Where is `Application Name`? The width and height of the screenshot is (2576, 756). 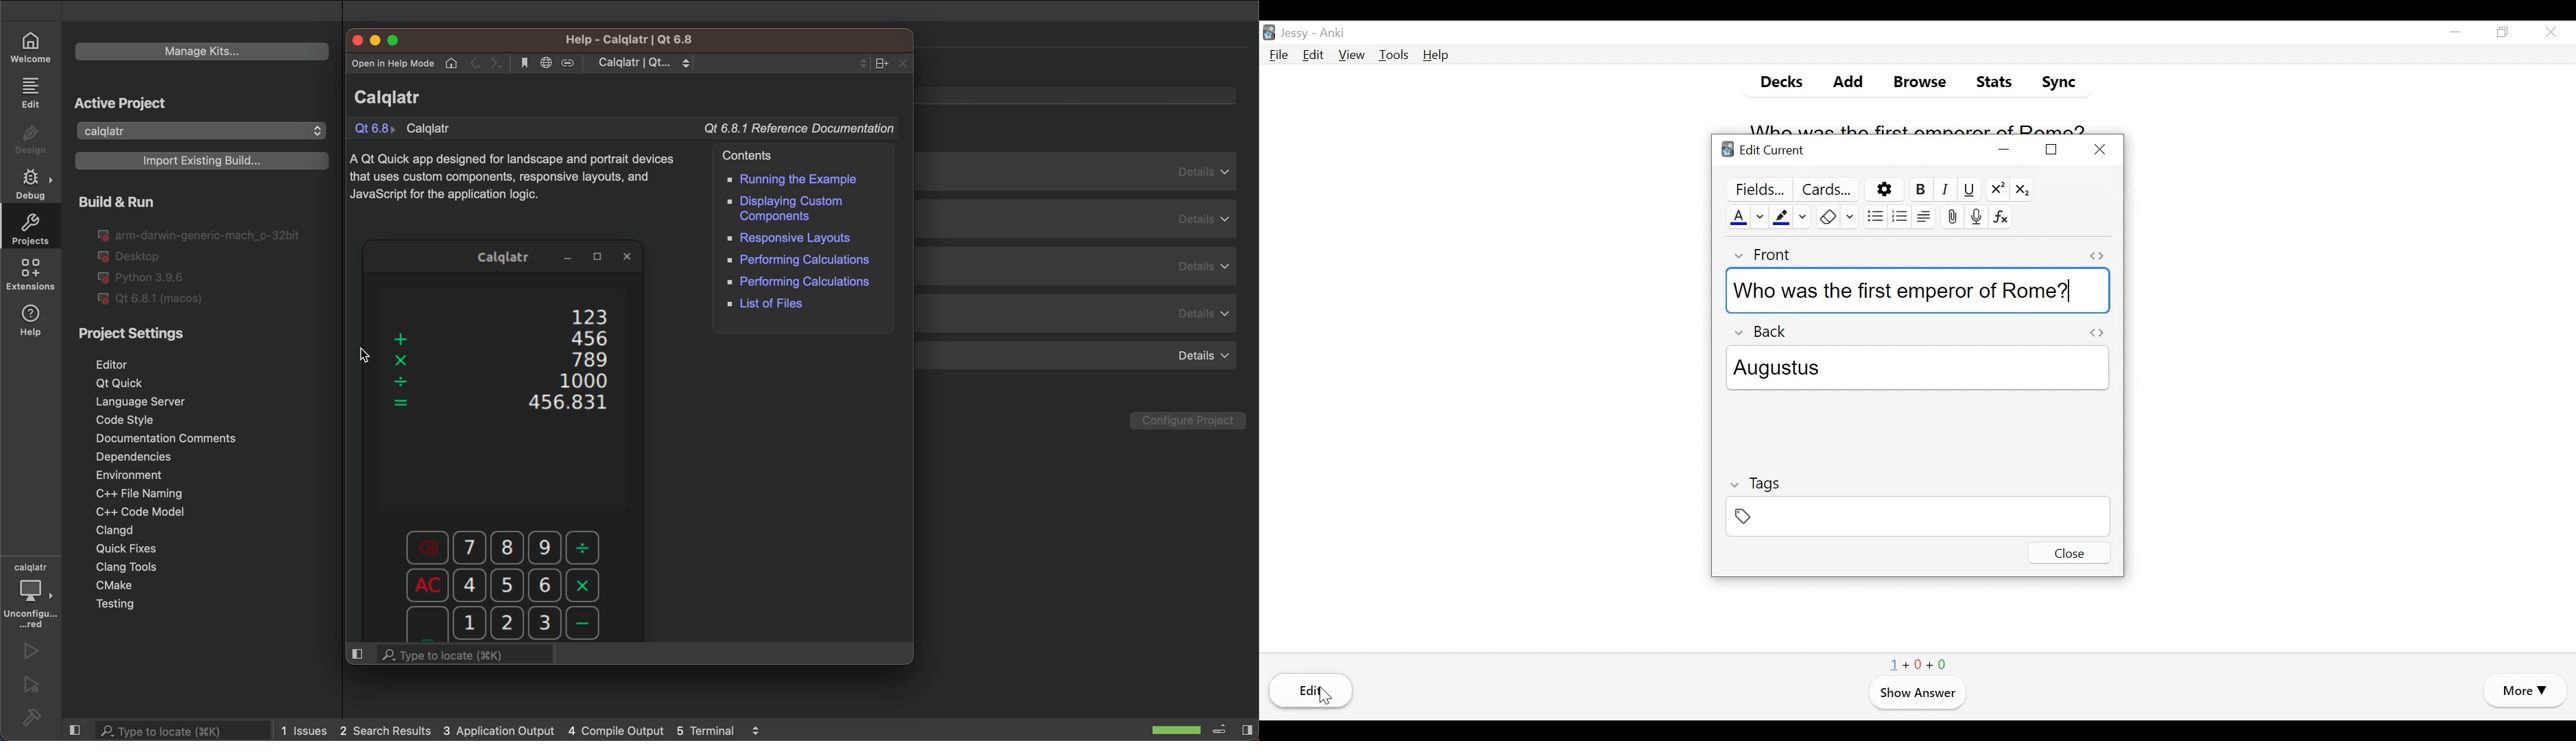 Application Name is located at coordinates (456, 257).